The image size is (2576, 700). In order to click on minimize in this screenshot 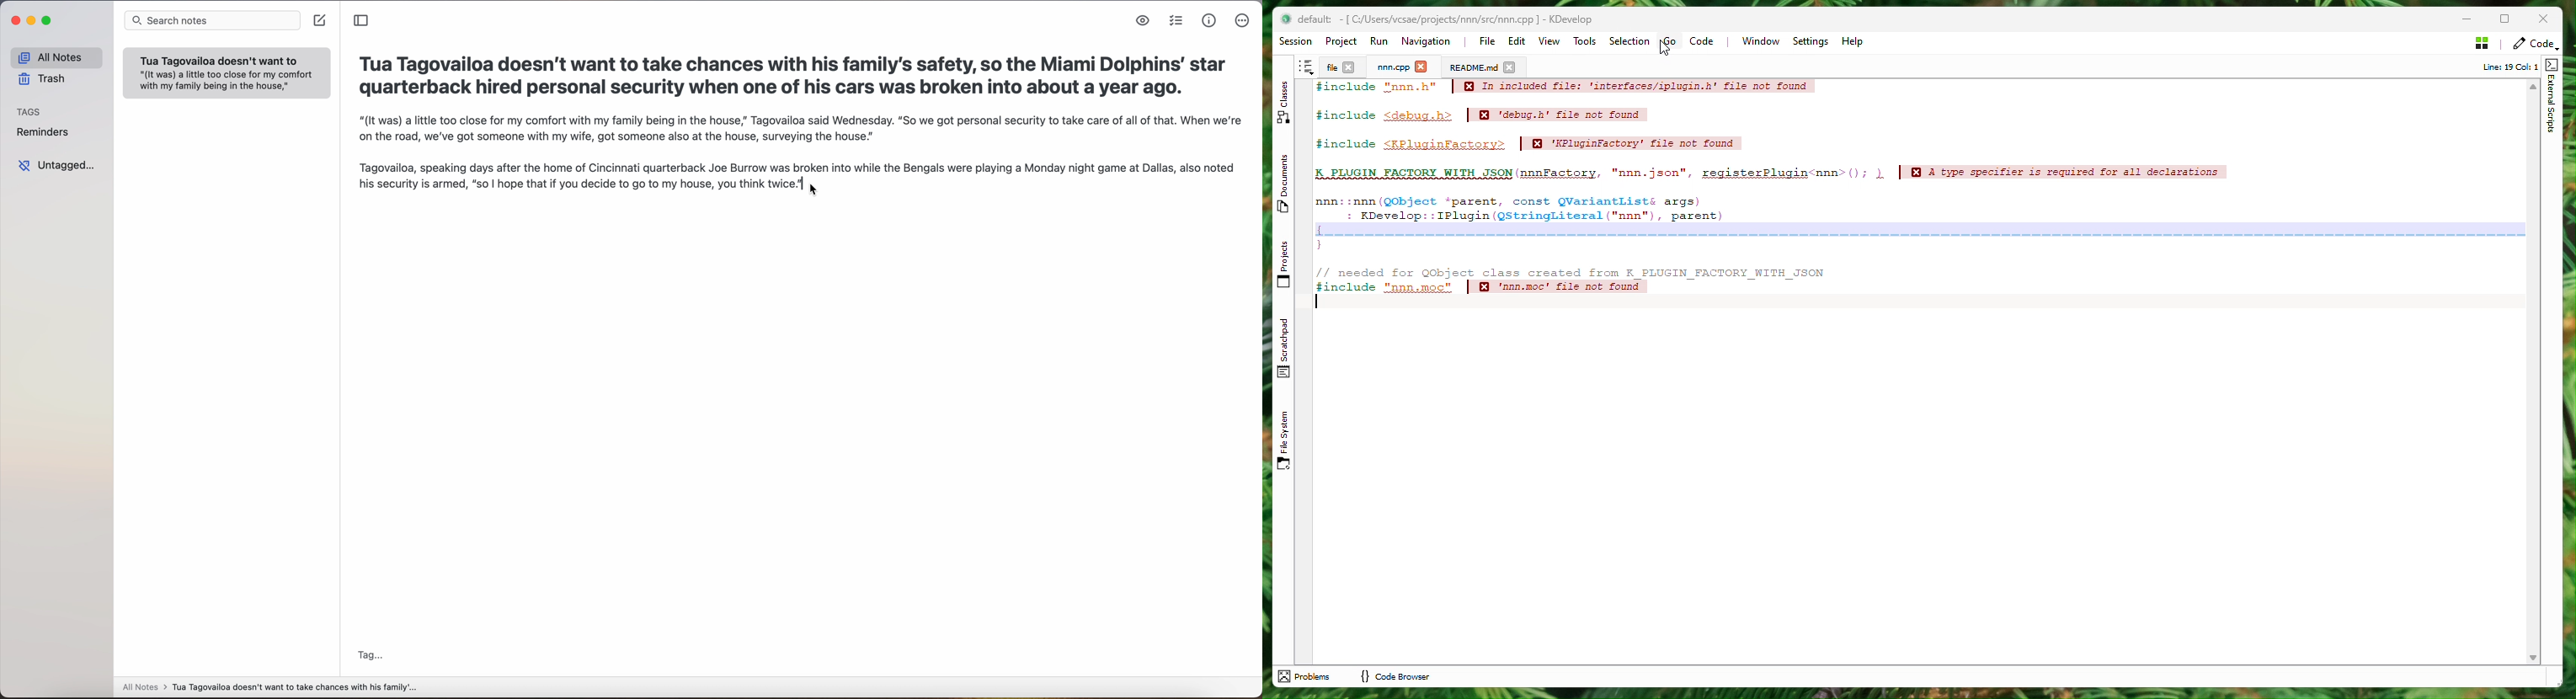, I will do `click(32, 23)`.